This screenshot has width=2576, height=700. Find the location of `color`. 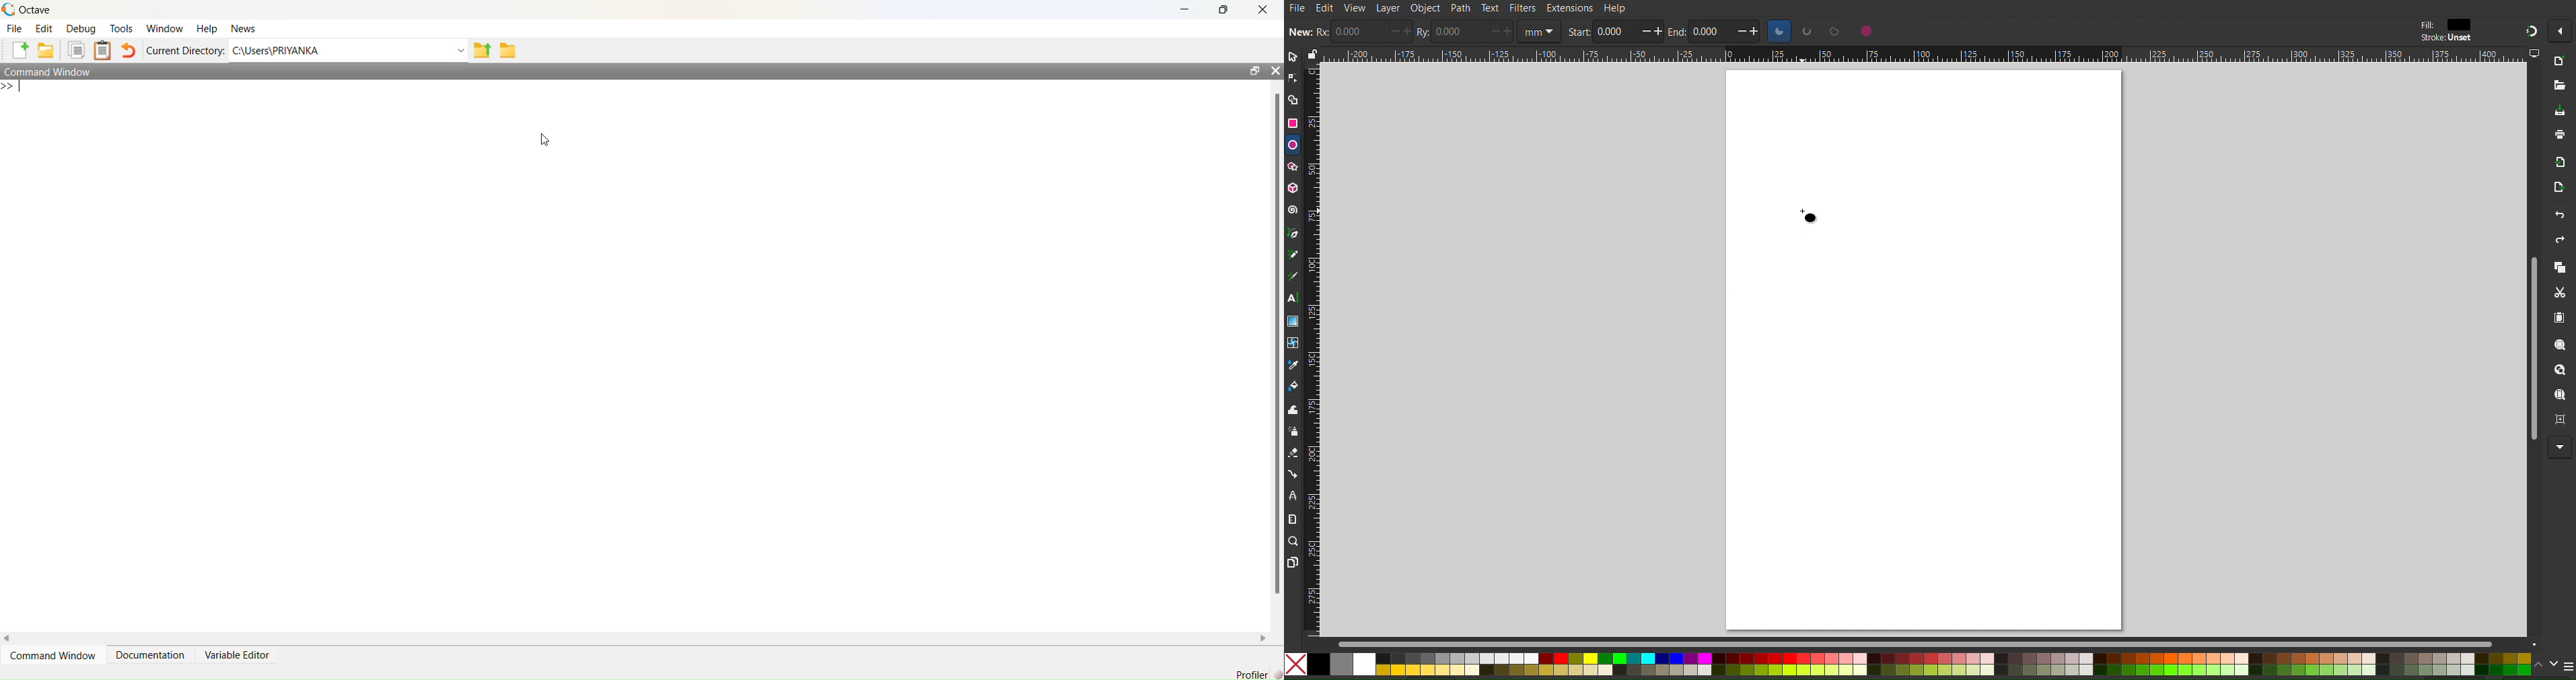

color is located at coordinates (2460, 24).